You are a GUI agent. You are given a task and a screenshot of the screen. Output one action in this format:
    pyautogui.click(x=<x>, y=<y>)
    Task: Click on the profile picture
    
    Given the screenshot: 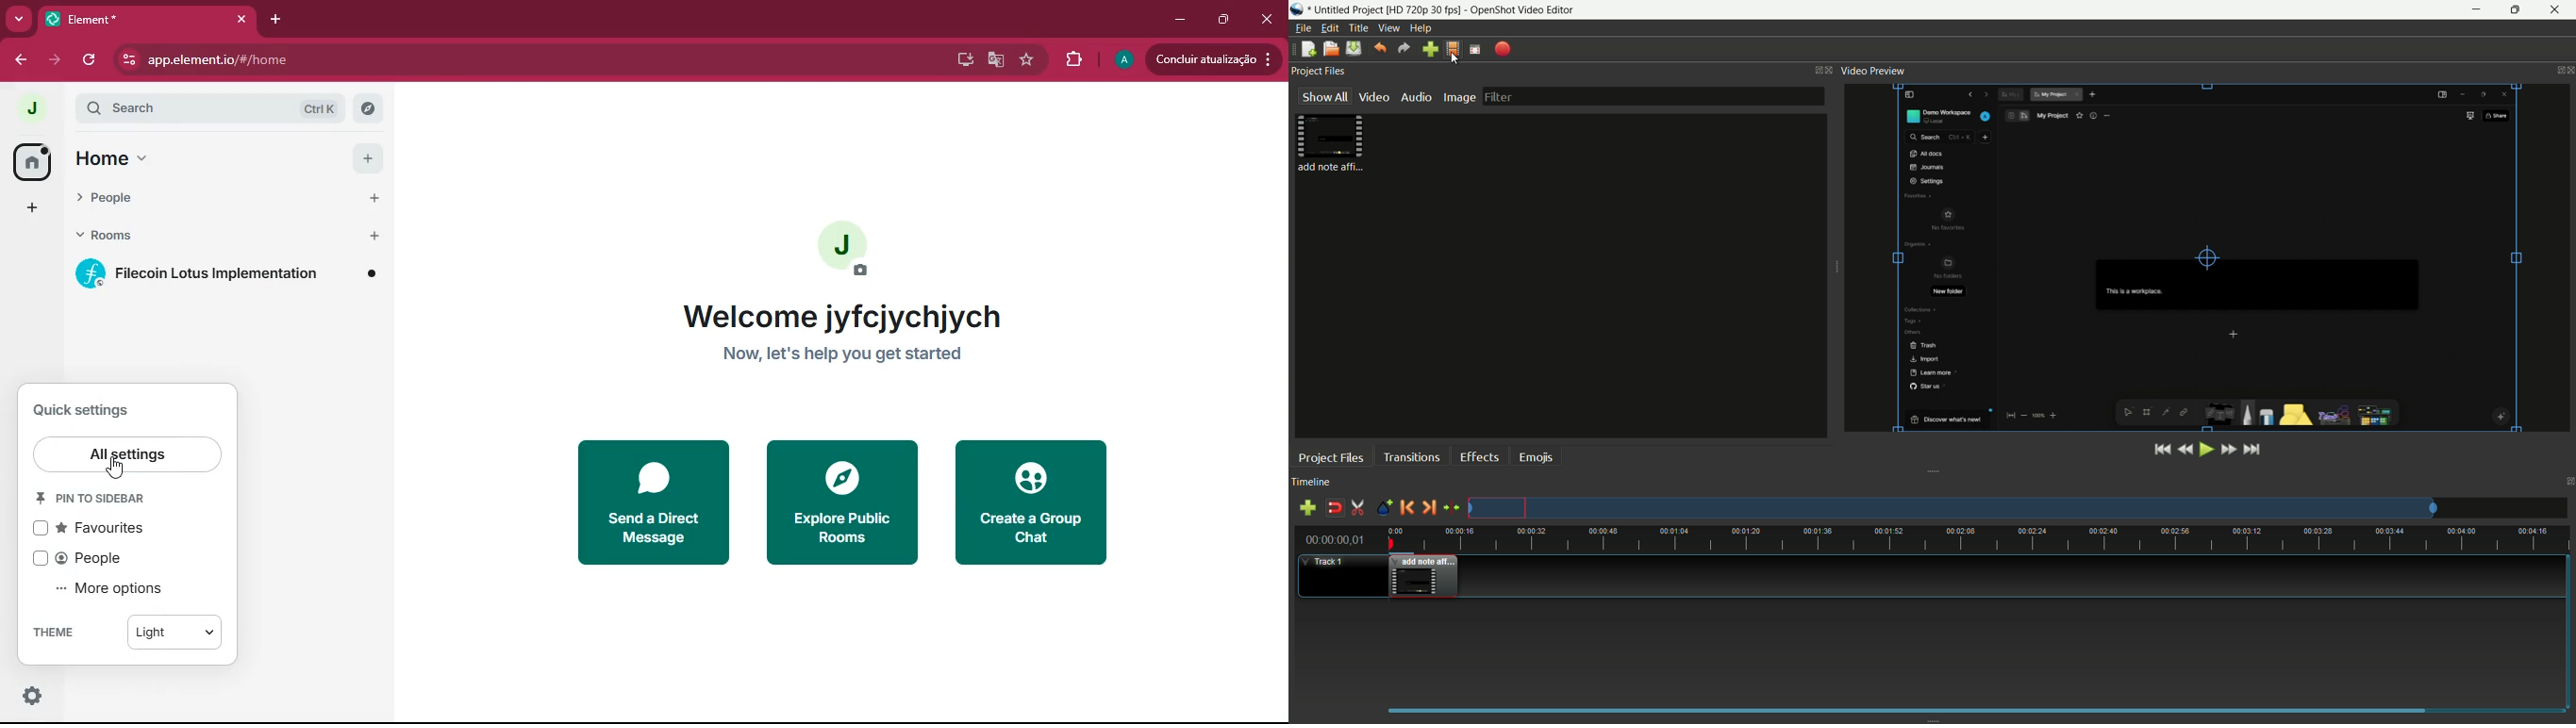 What is the action you would take?
    pyautogui.click(x=32, y=107)
    